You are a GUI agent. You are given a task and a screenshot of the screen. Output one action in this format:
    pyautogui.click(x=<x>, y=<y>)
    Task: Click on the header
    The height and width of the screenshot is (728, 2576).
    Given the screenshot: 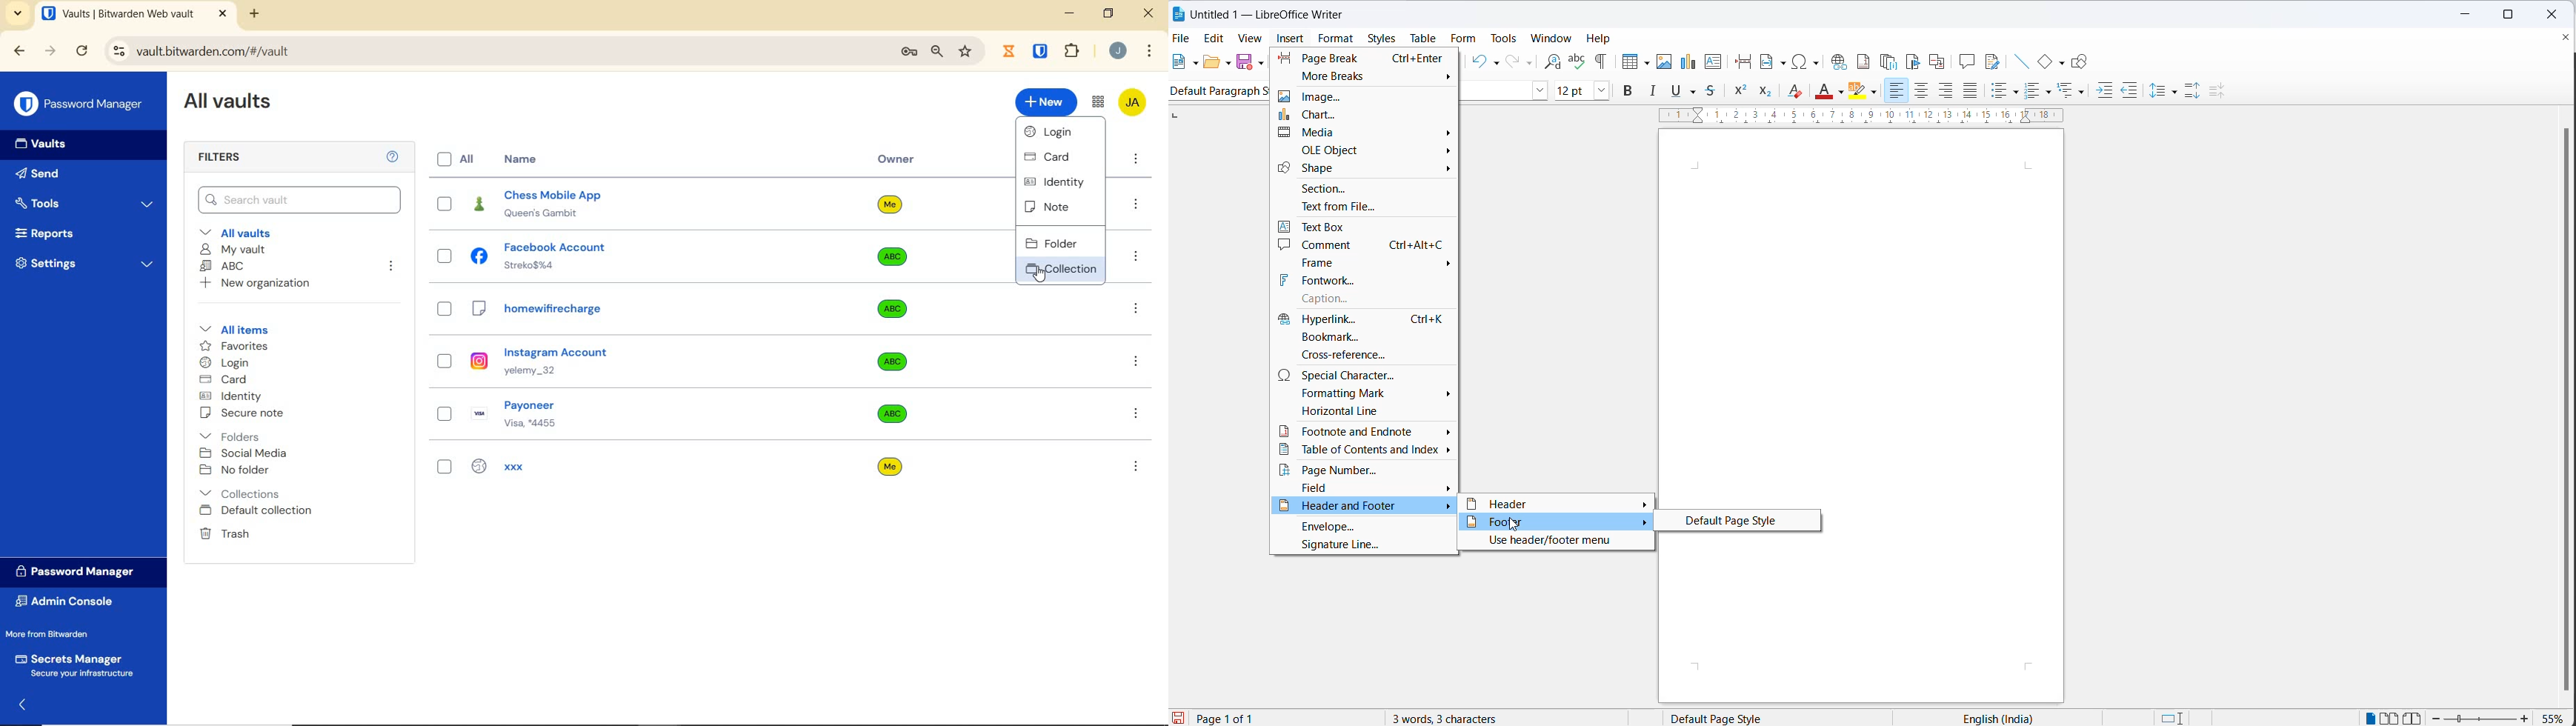 What is the action you would take?
    pyautogui.click(x=1559, y=503)
    